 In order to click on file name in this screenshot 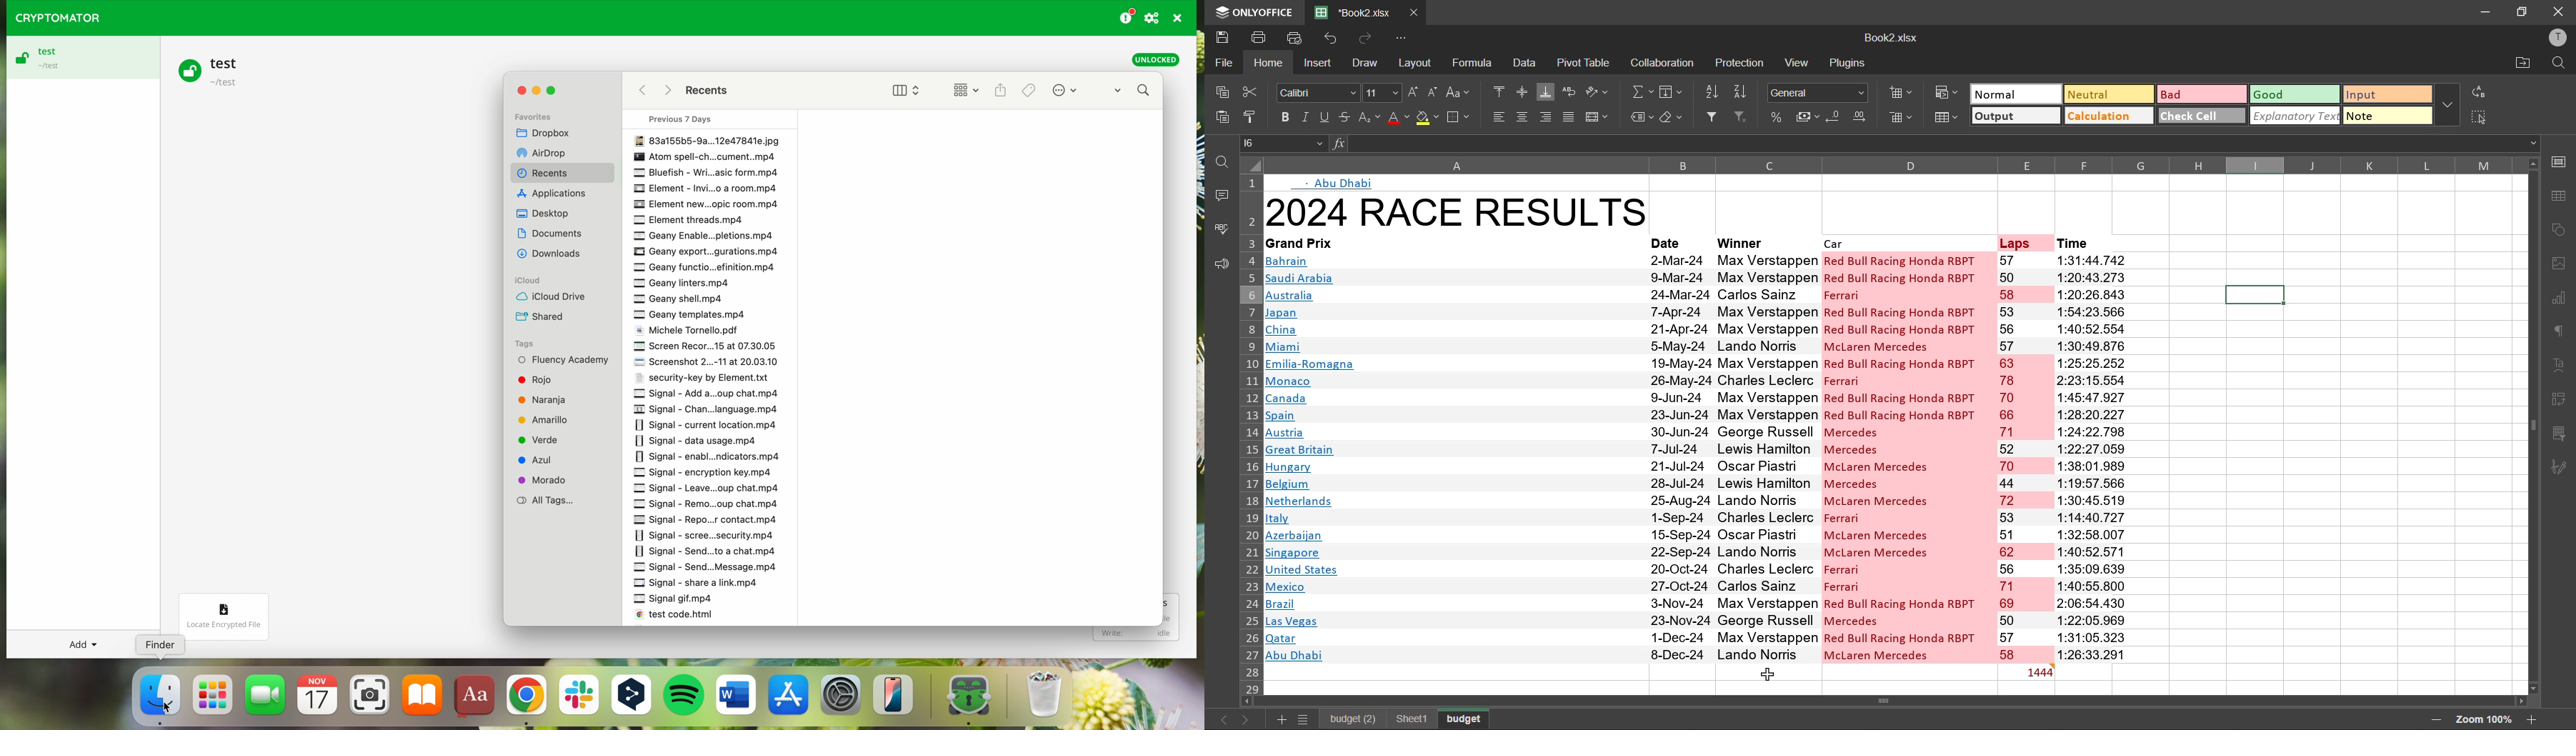, I will do `click(1890, 41)`.